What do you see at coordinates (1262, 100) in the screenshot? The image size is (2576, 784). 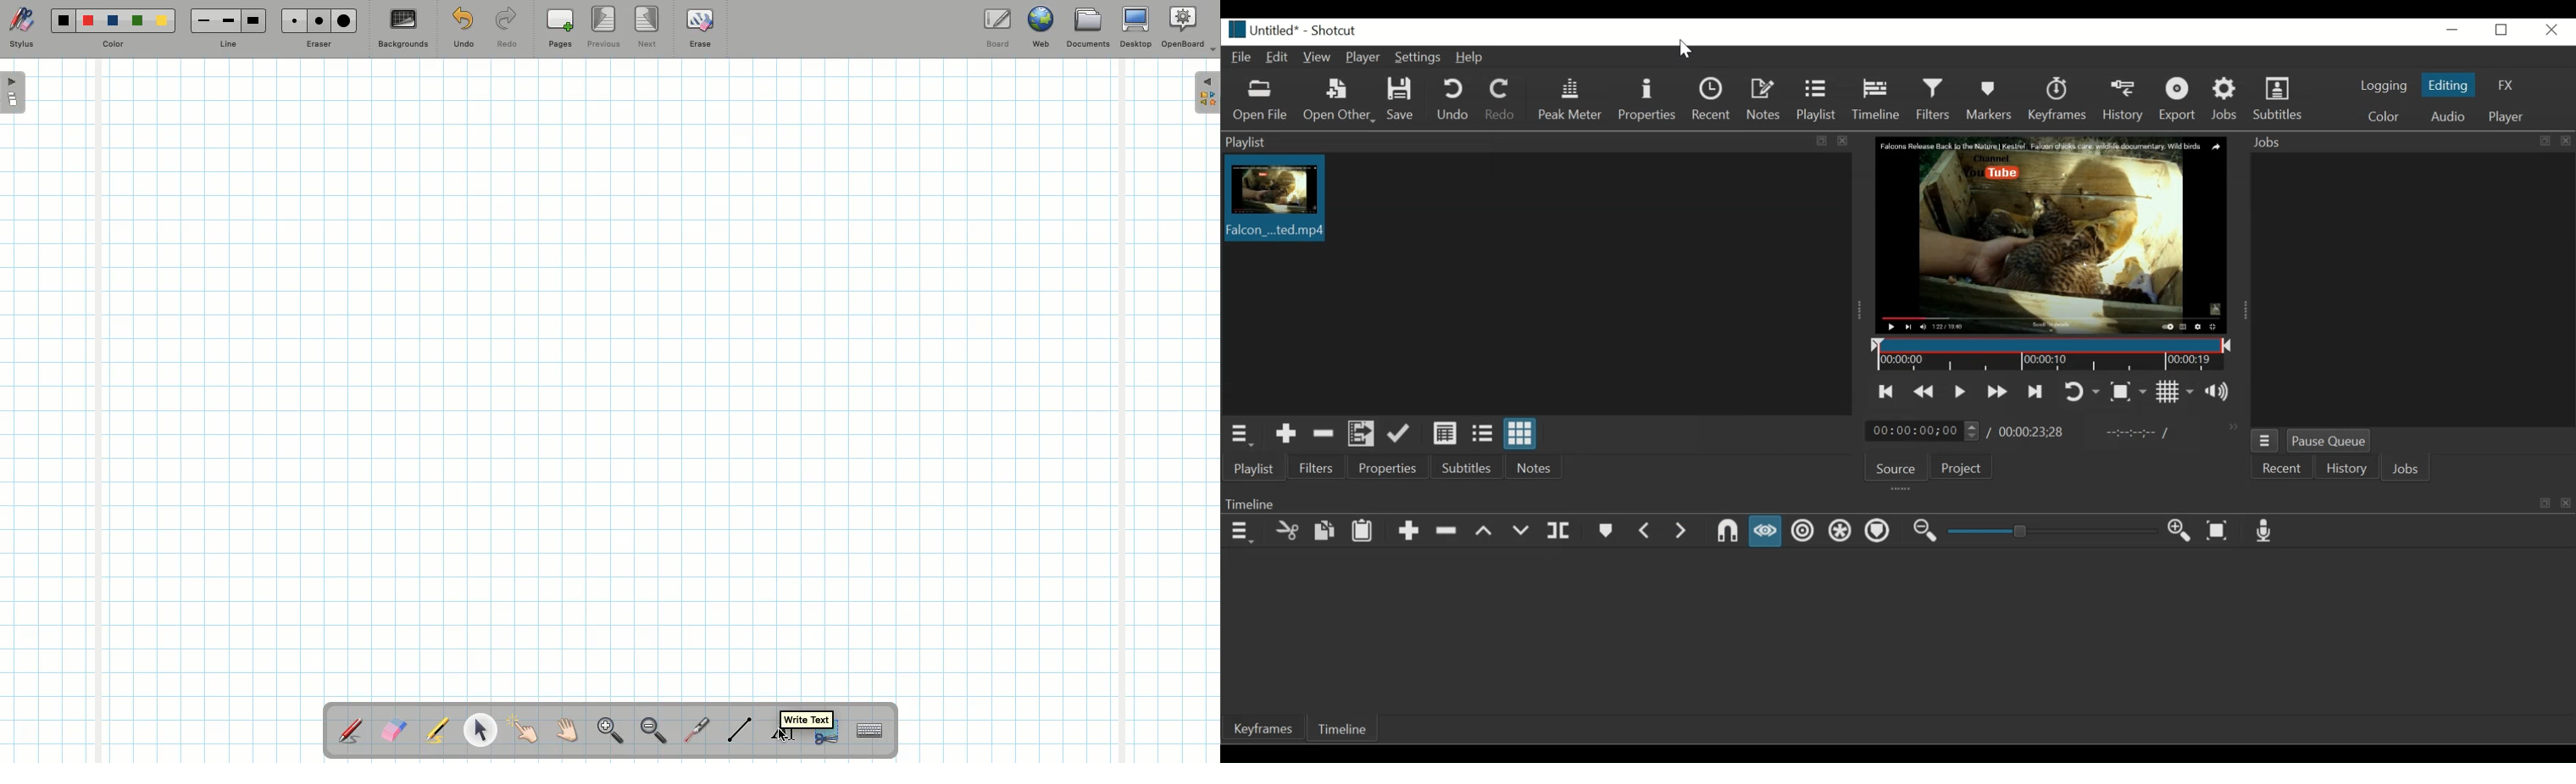 I see `Open File` at bounding box center [1262, 100].